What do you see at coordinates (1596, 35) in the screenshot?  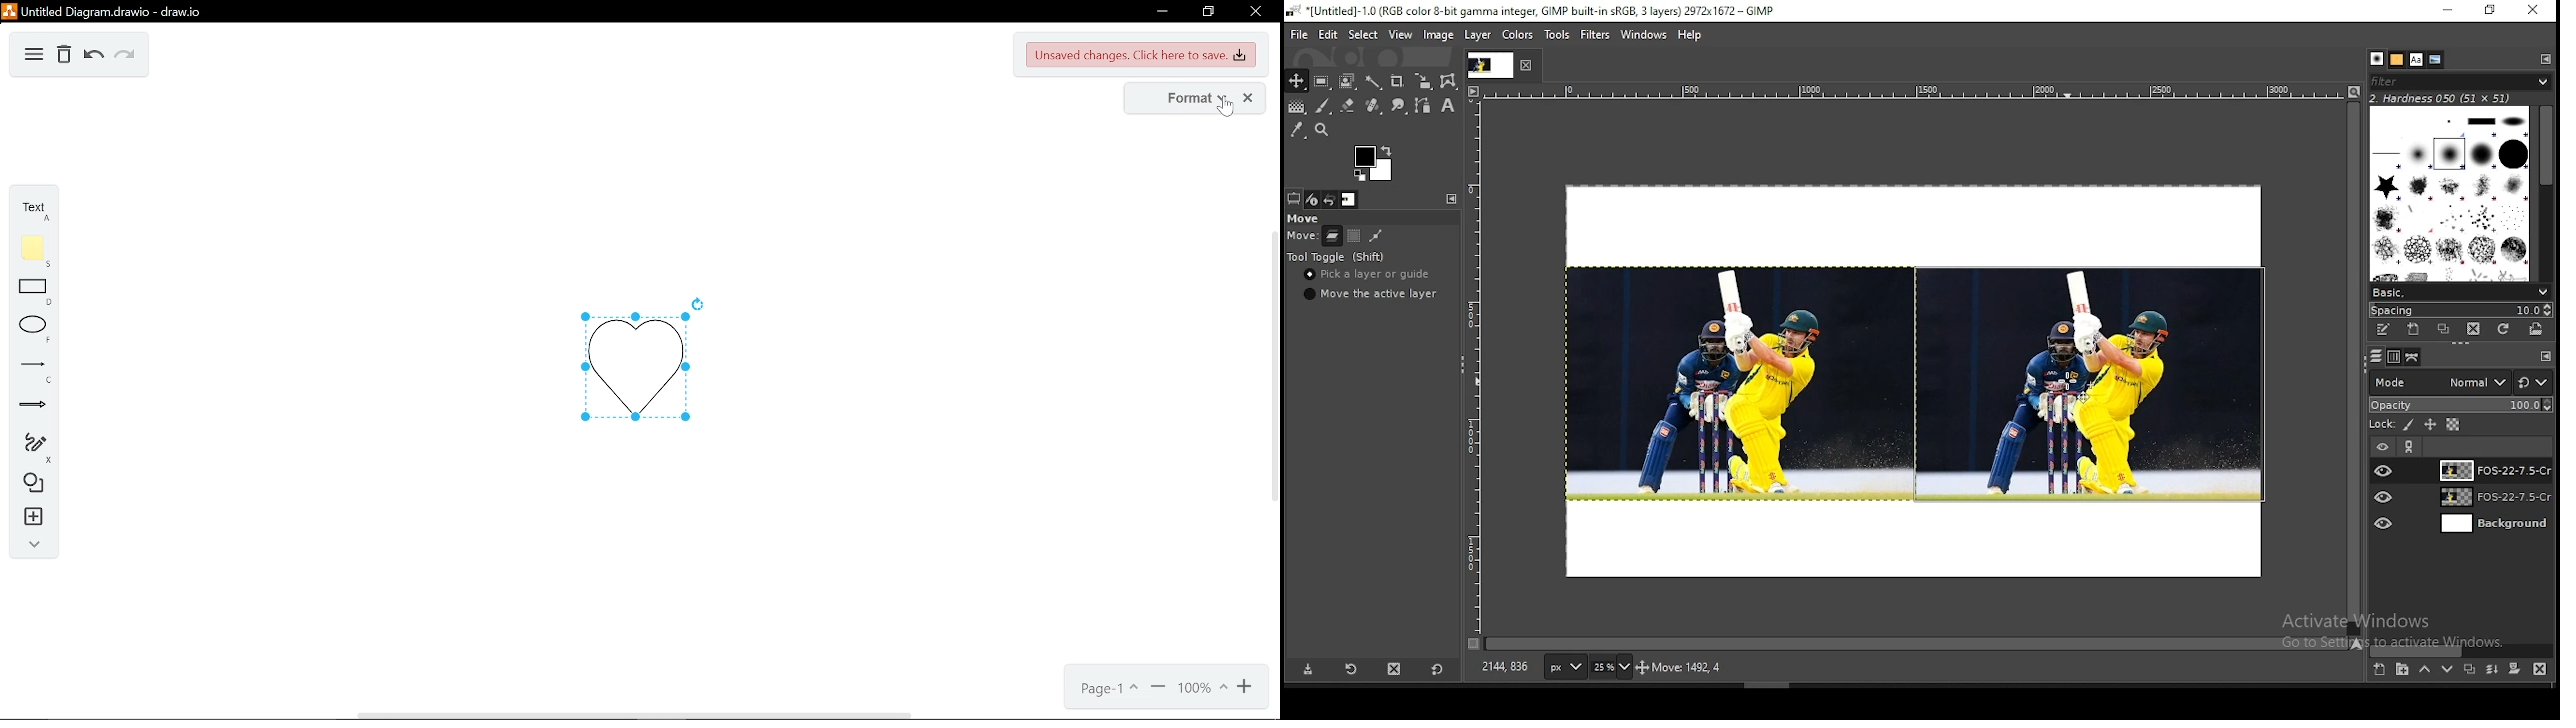 I see `filters` at bounding box center [1596, 35].